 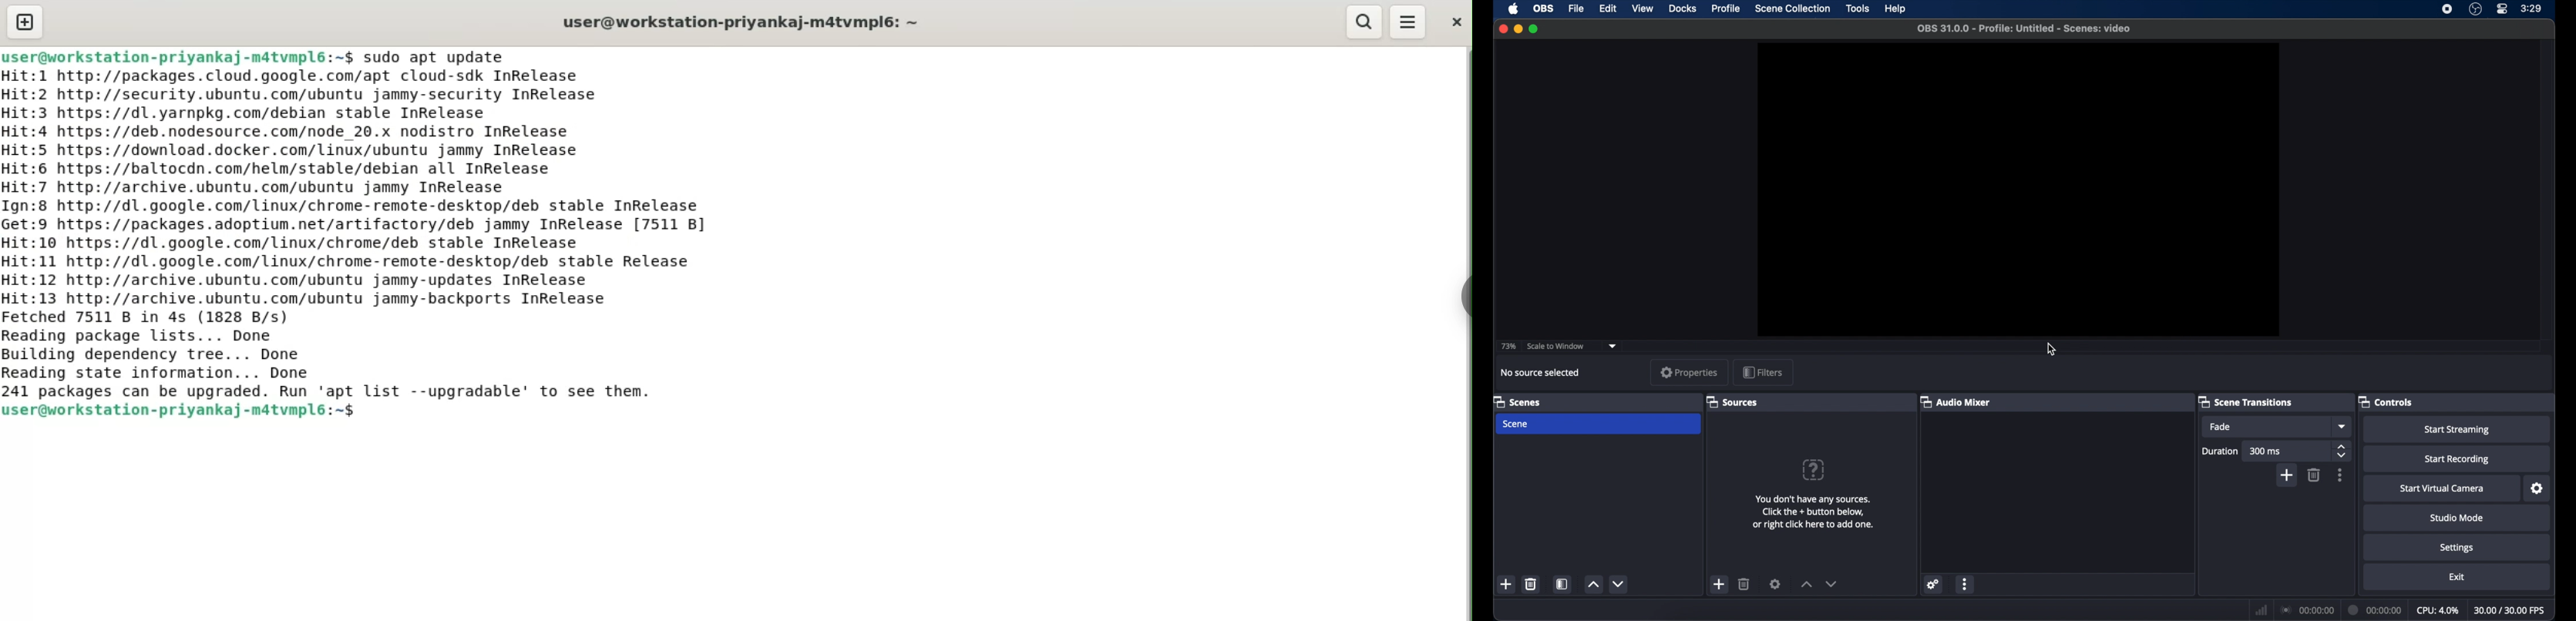 What do you see at coordinates (2439, 610) in the screenshot?
I see `cpu` at bounding box center [2439, 610].